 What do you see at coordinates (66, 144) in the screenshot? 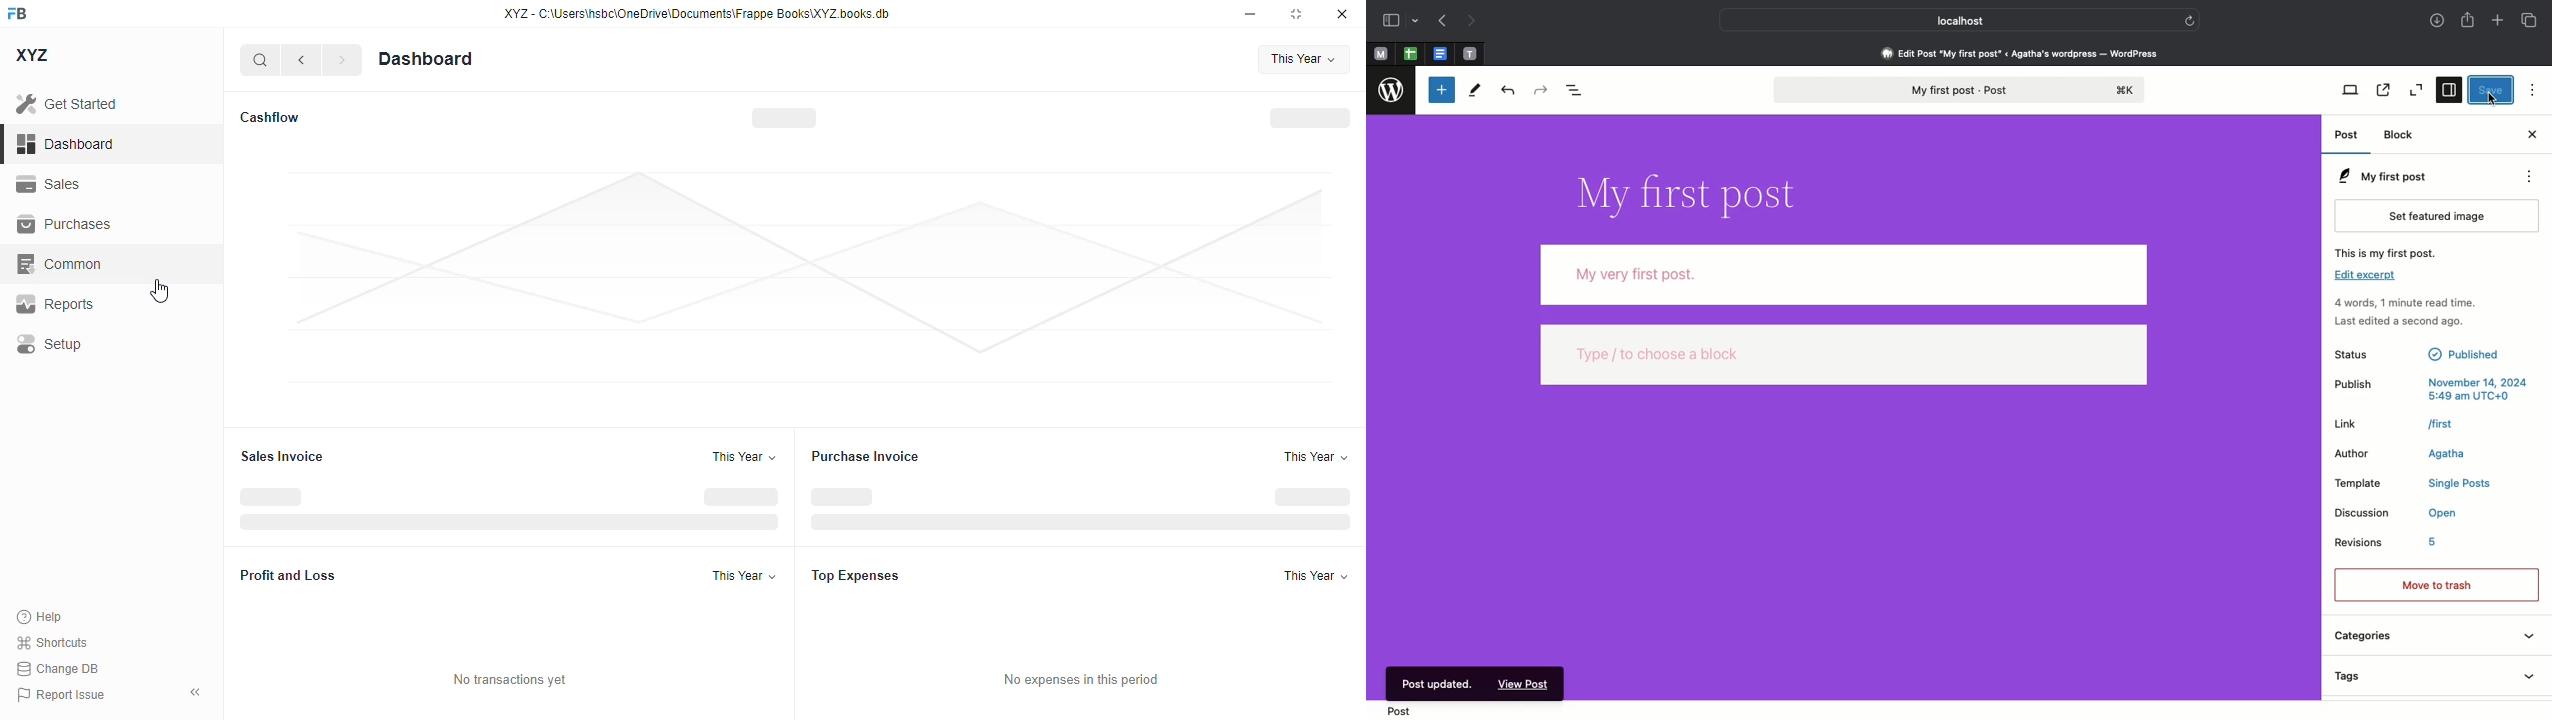
I see `dashboard` at bounding box center [66, 144].